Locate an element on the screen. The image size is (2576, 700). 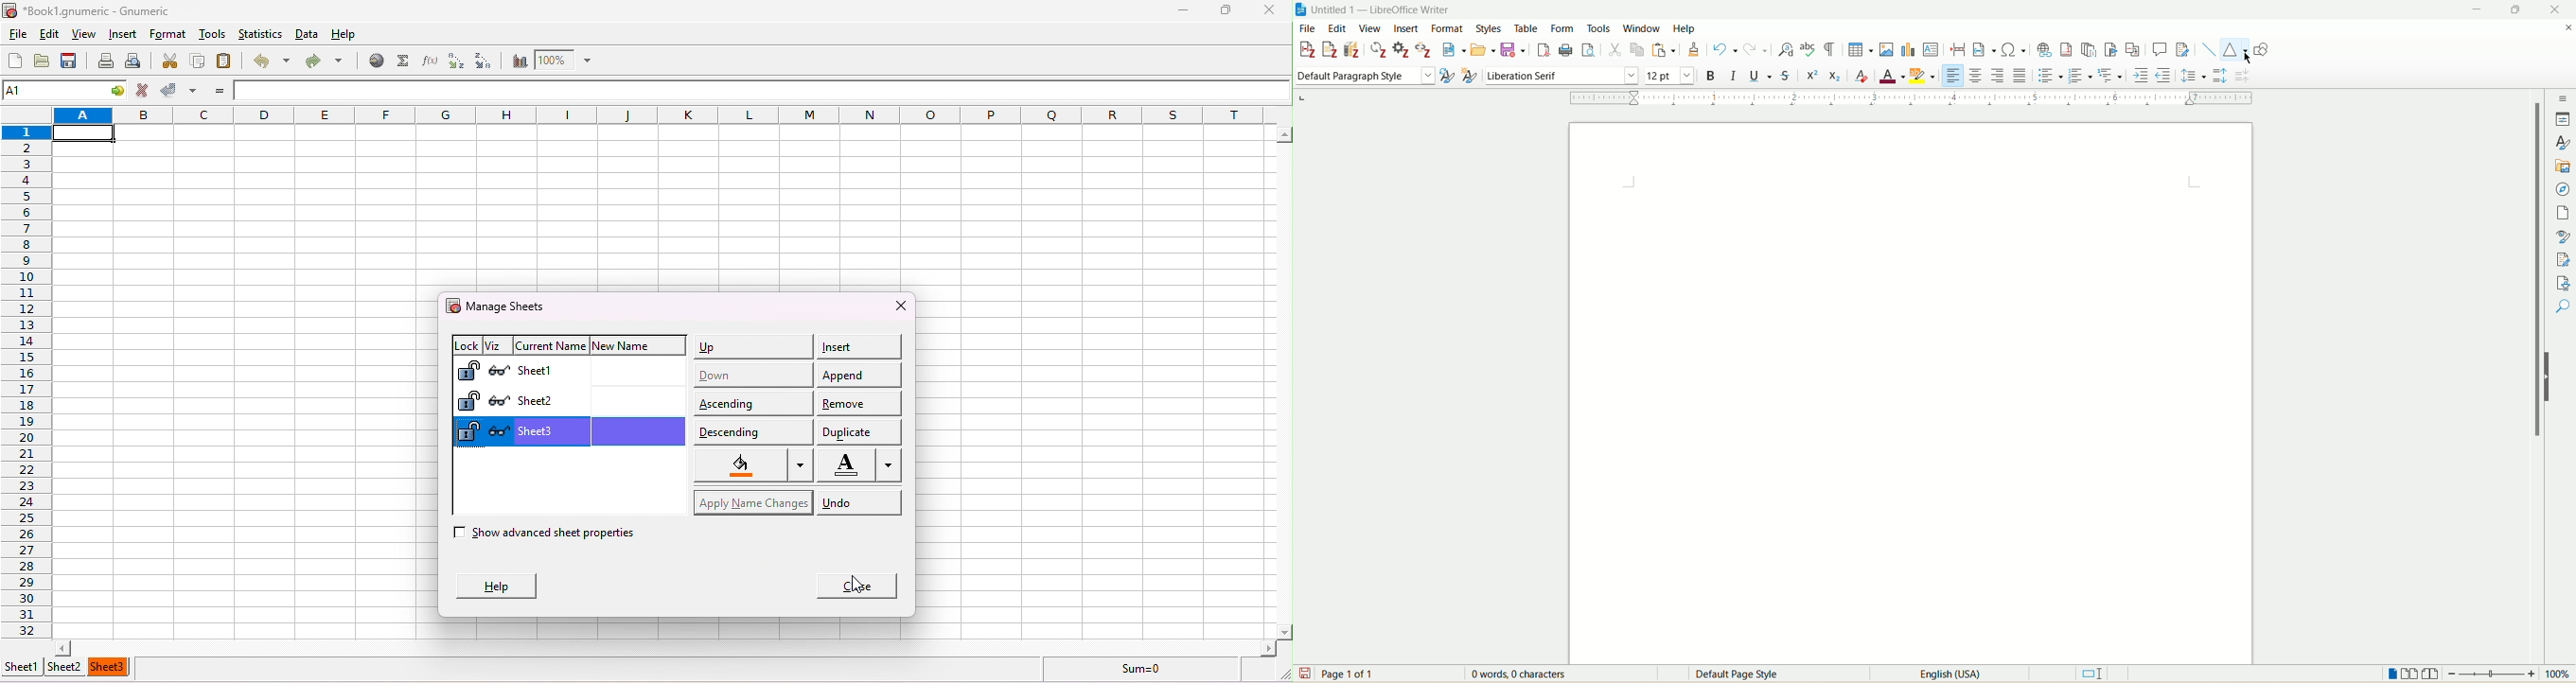
close is located at coordinates (1276, 9).